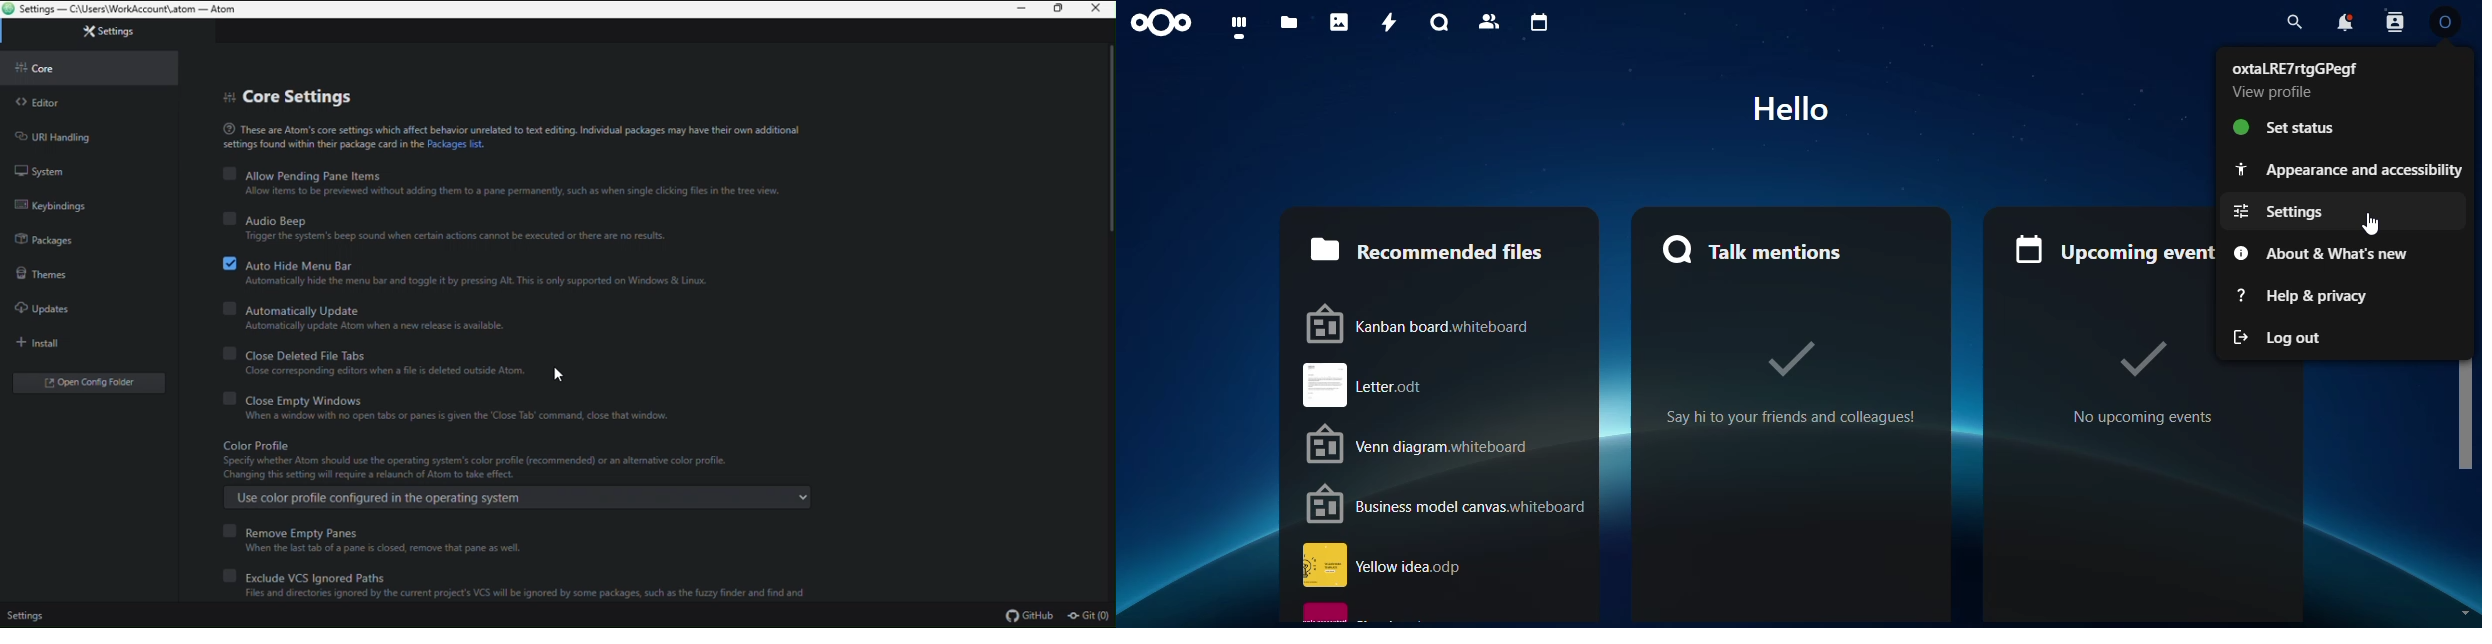  I want to click on no upcoming events, so click(2144, 417).